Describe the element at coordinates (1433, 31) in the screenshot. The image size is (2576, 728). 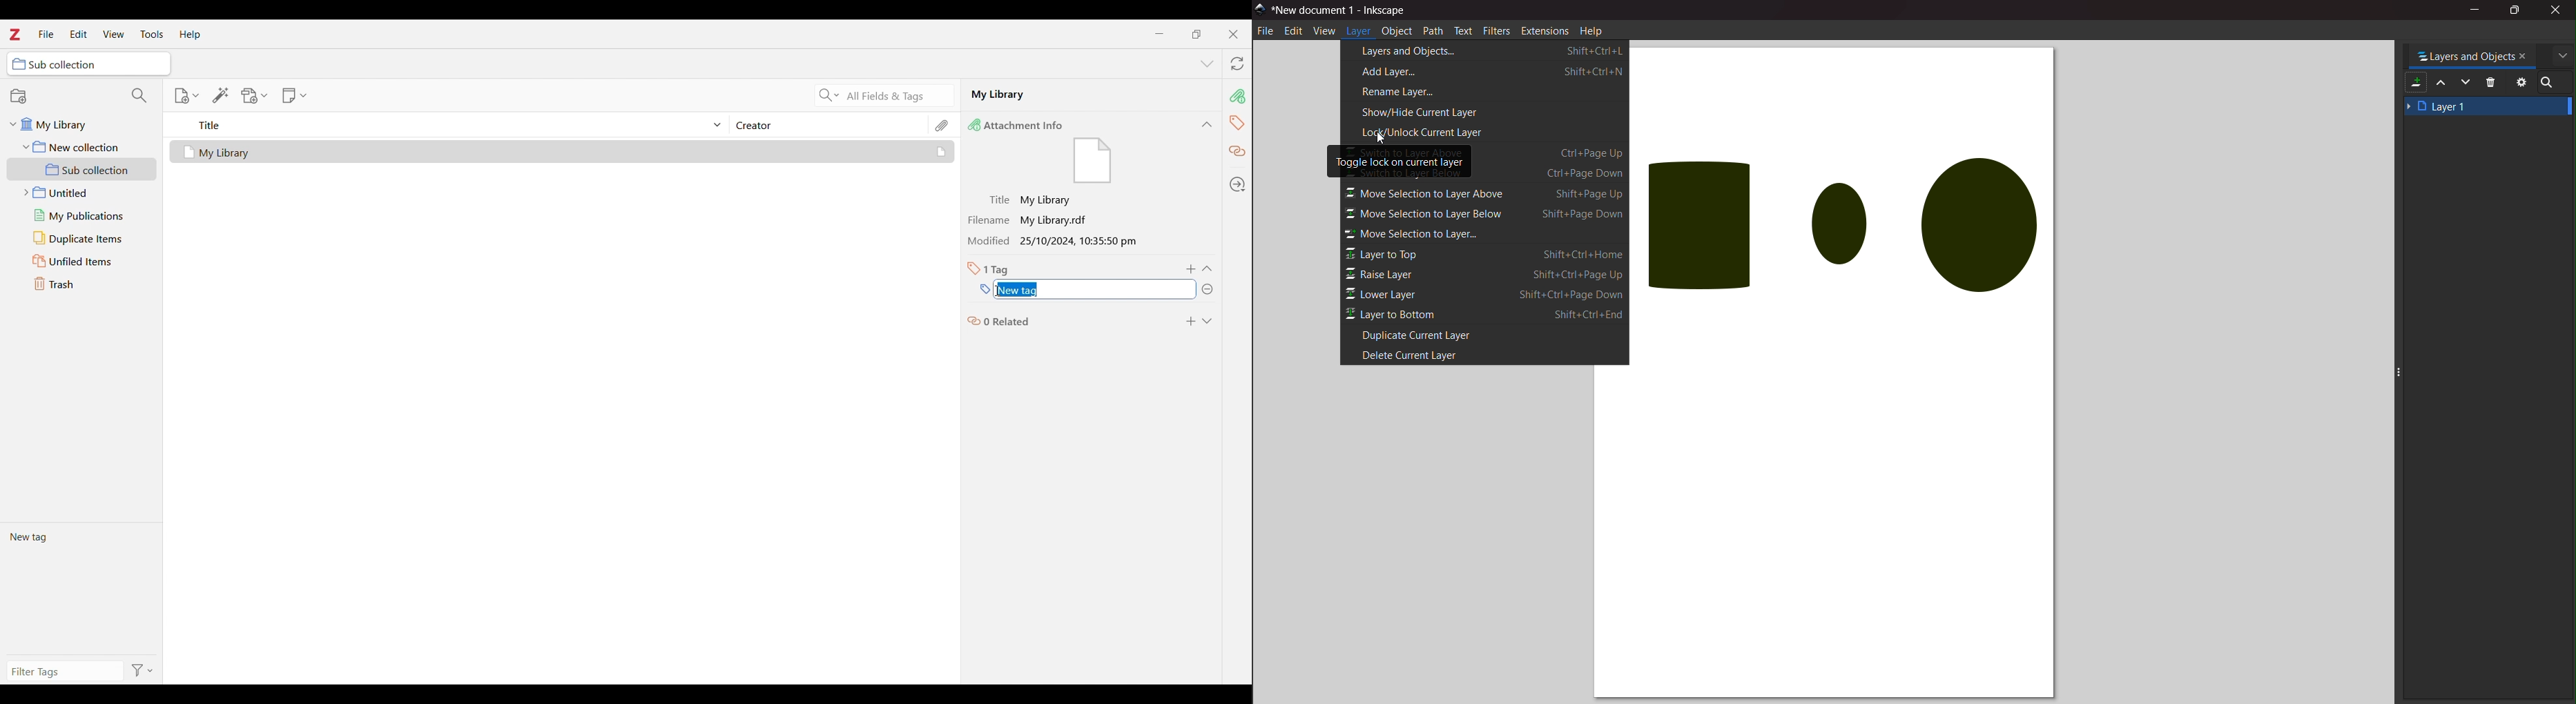
I see `path` at that location.